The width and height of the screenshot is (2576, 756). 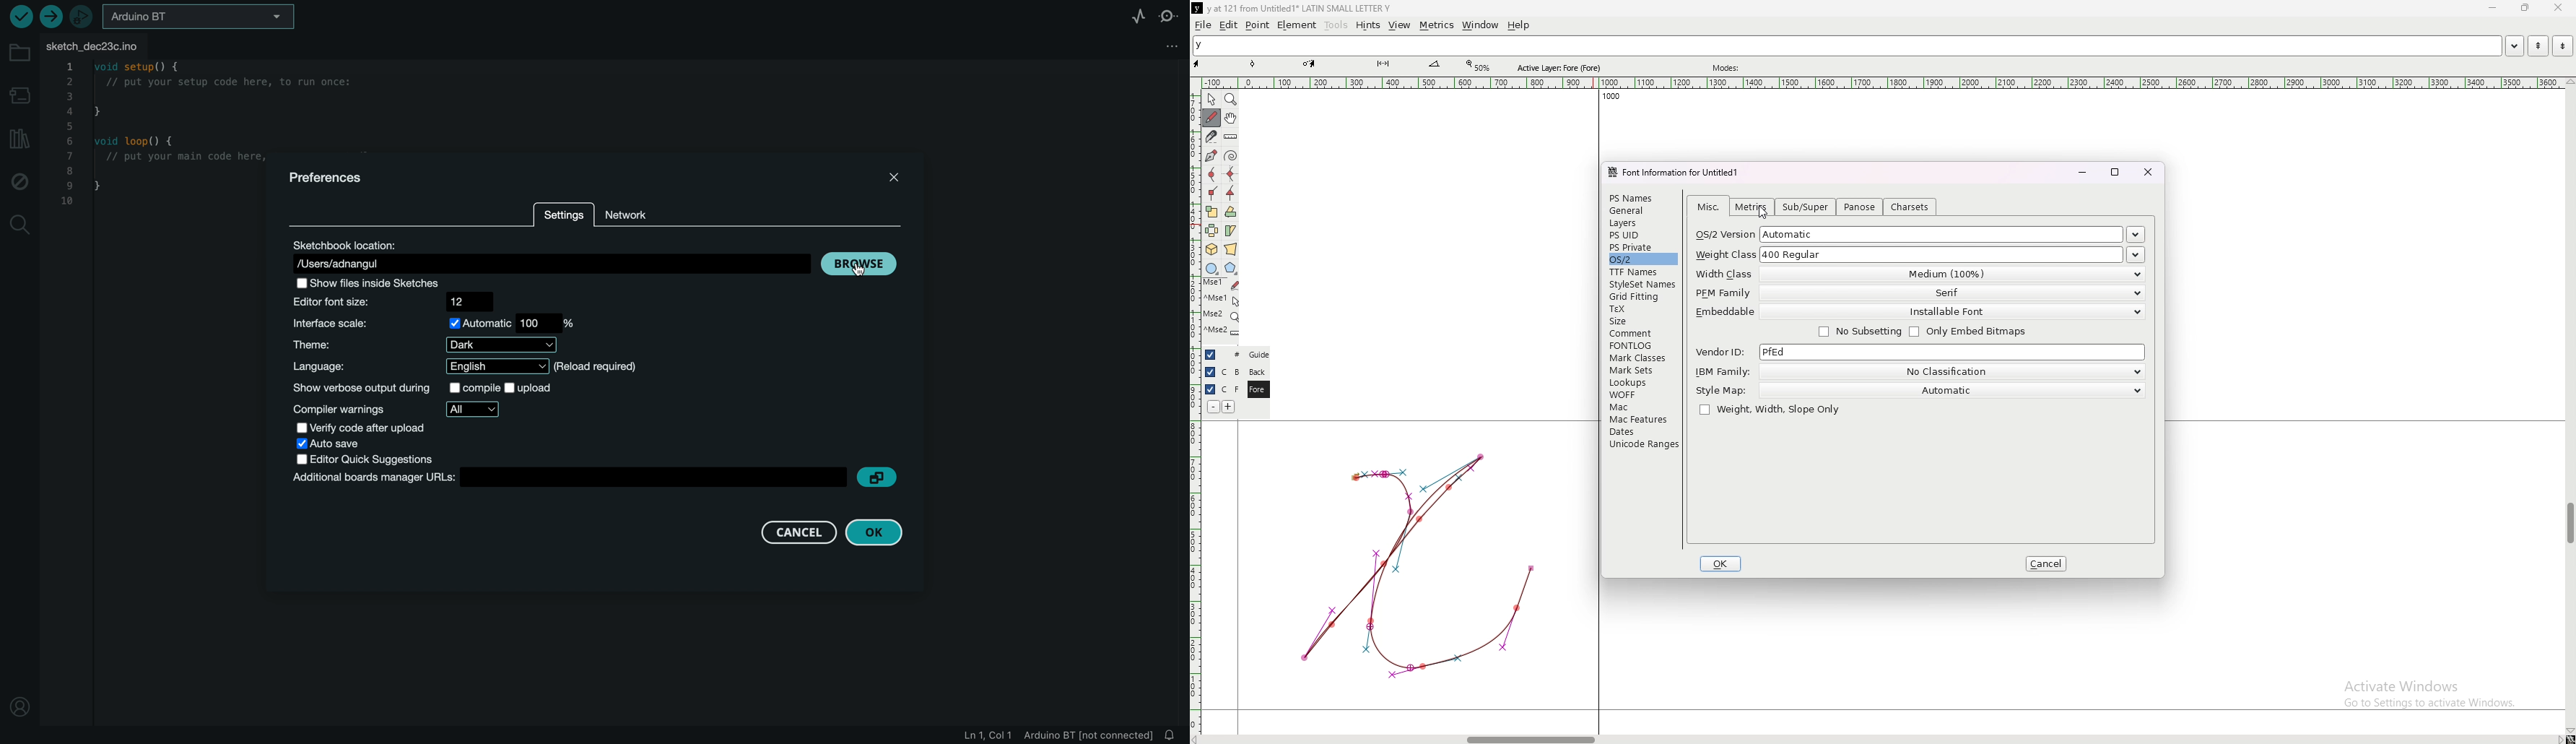 What do you see at coordinates (1750, 207) in the screenshot?
I see `metrics` at bounding box center [1750, 207].